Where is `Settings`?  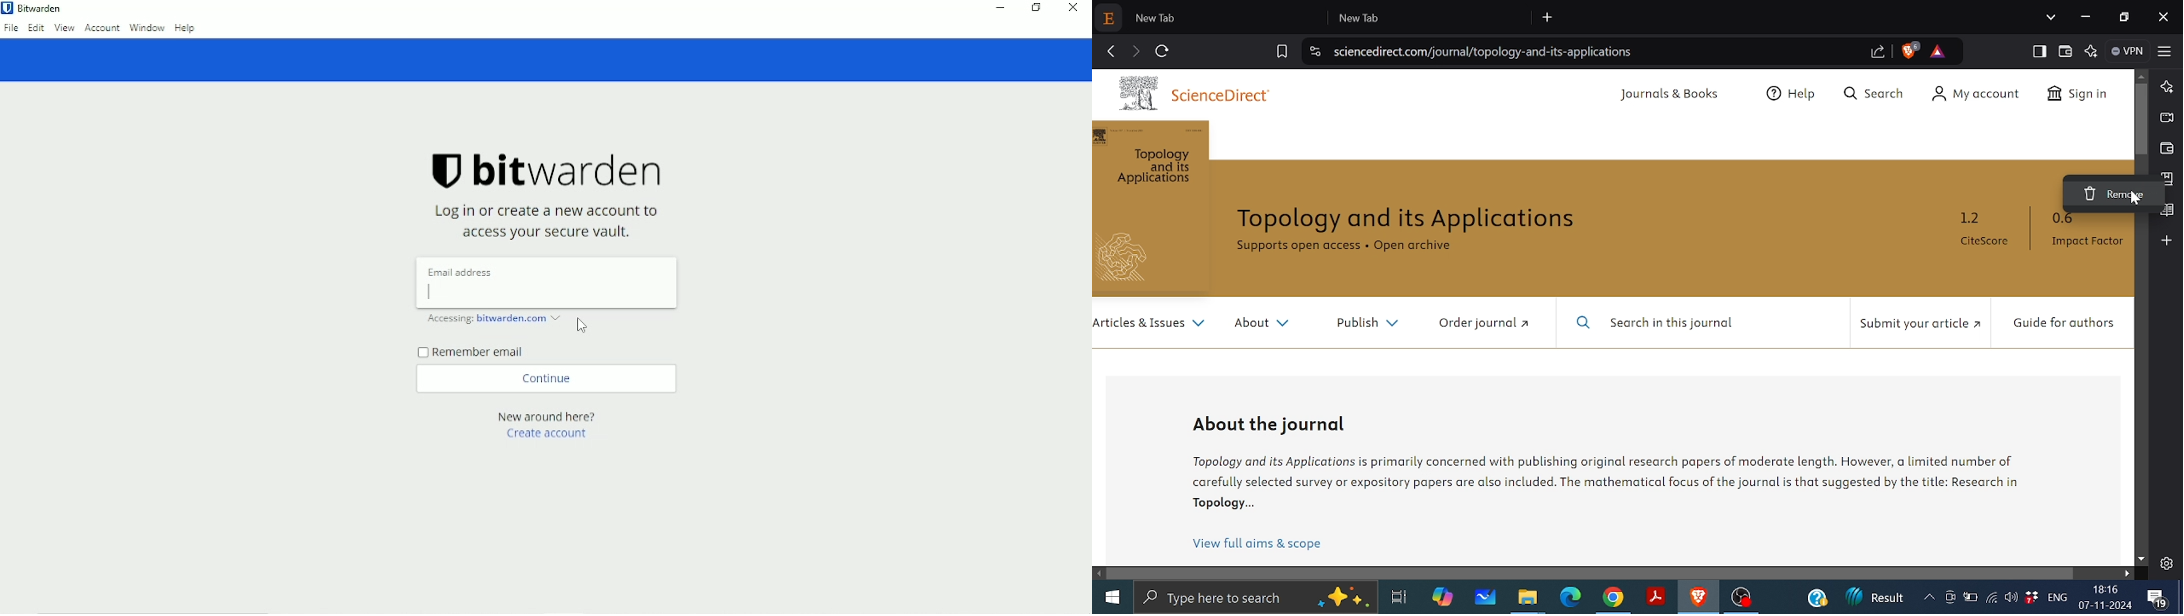
Settings is located at coordinates (2166, 564).